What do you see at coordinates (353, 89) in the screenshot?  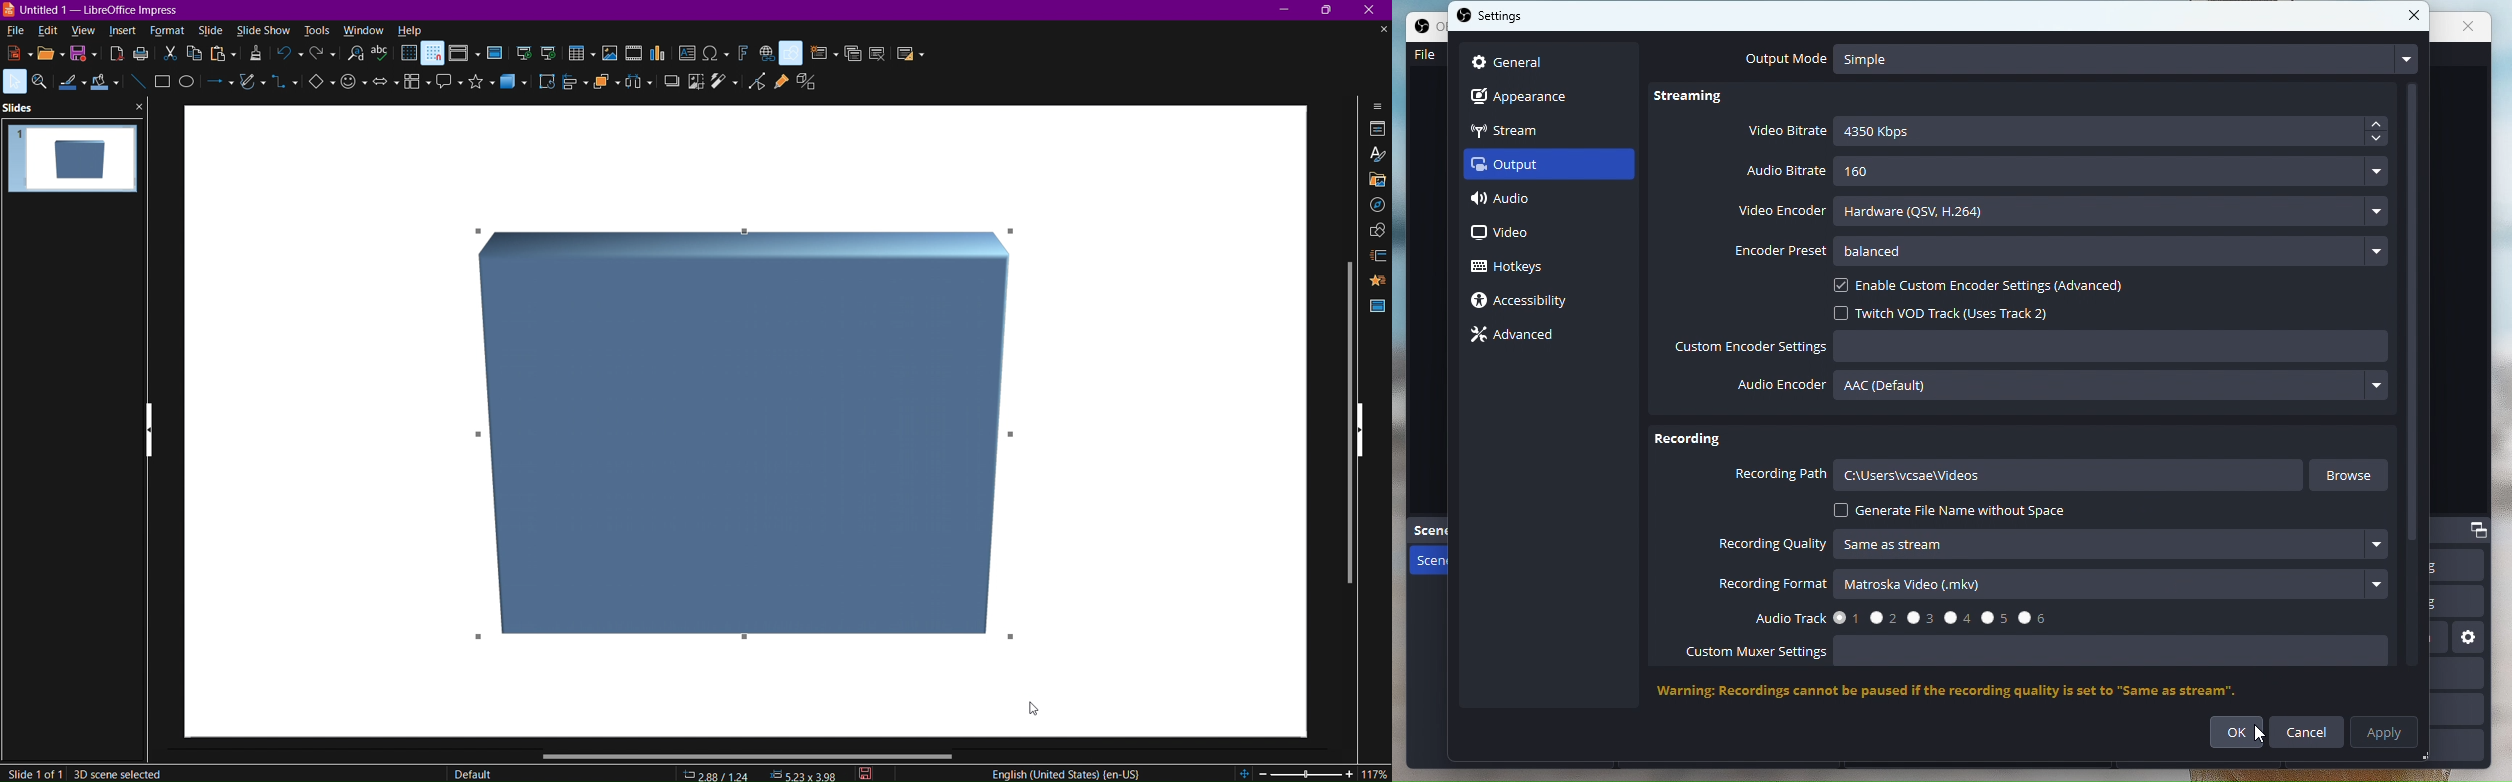 I see `Symbol Shapes` at bounding box center [353, 89].